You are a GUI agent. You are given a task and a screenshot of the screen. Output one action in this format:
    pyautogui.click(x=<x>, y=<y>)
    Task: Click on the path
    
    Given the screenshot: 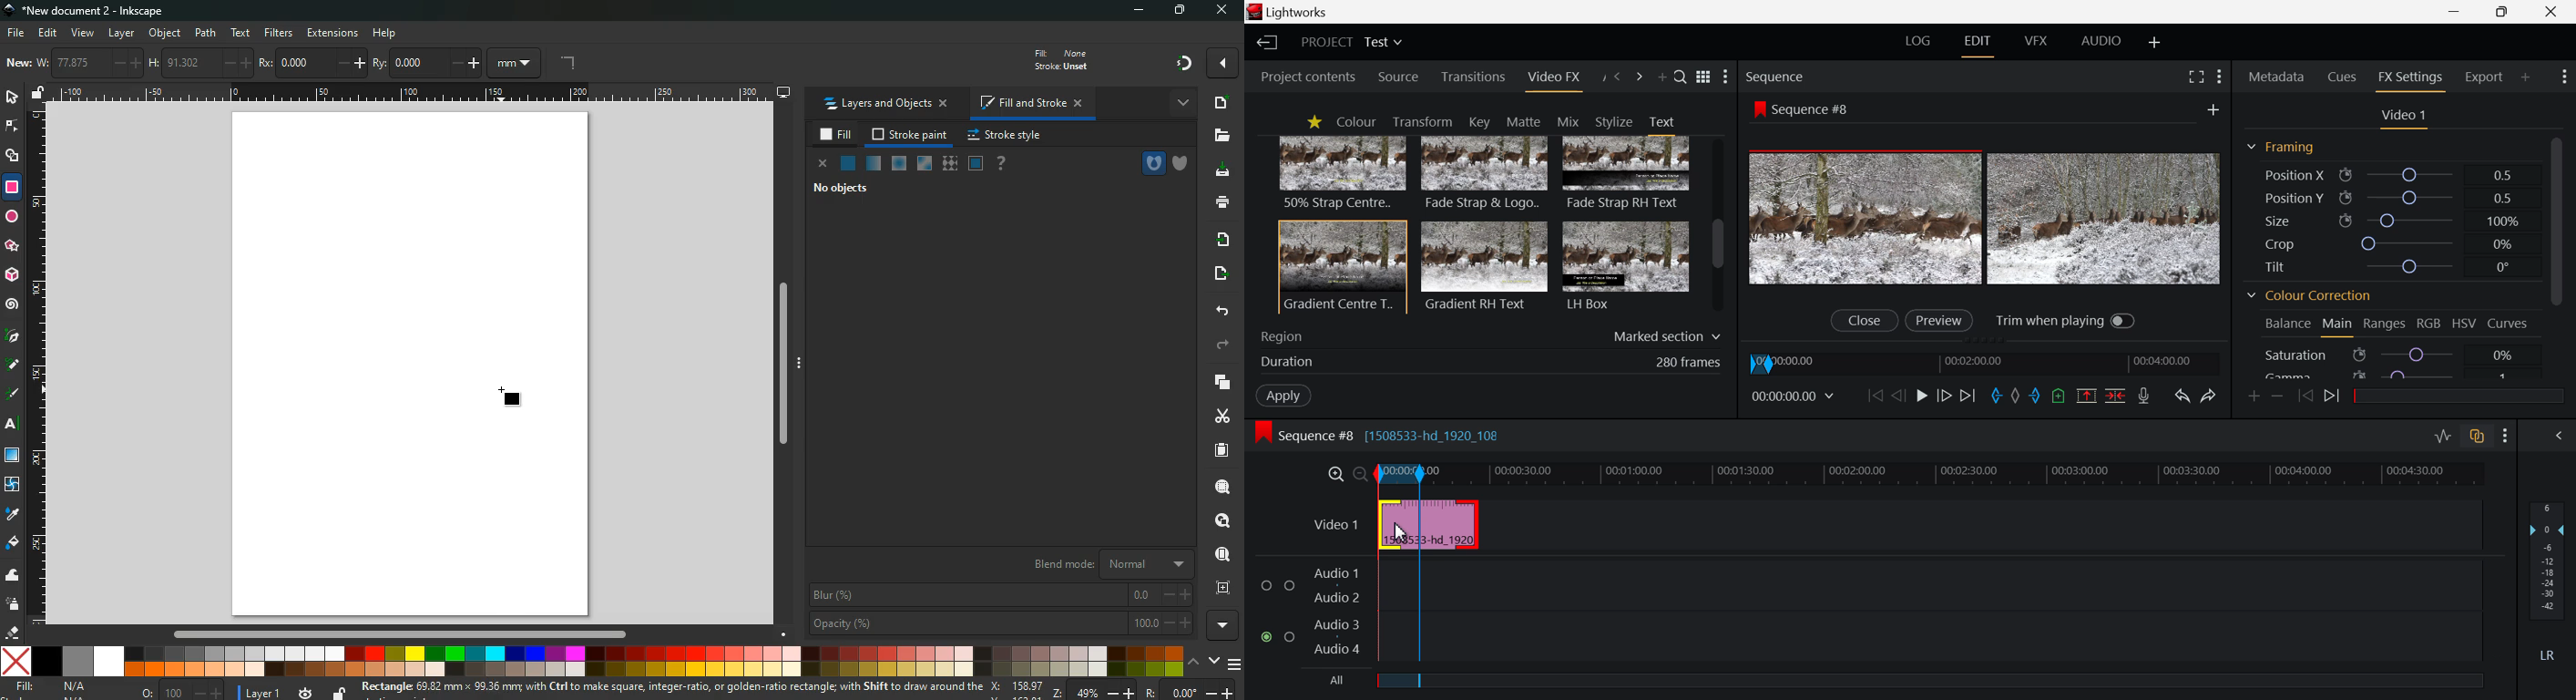 What is the action you would take?
    pyautogui.click(x=208, y=31)
    